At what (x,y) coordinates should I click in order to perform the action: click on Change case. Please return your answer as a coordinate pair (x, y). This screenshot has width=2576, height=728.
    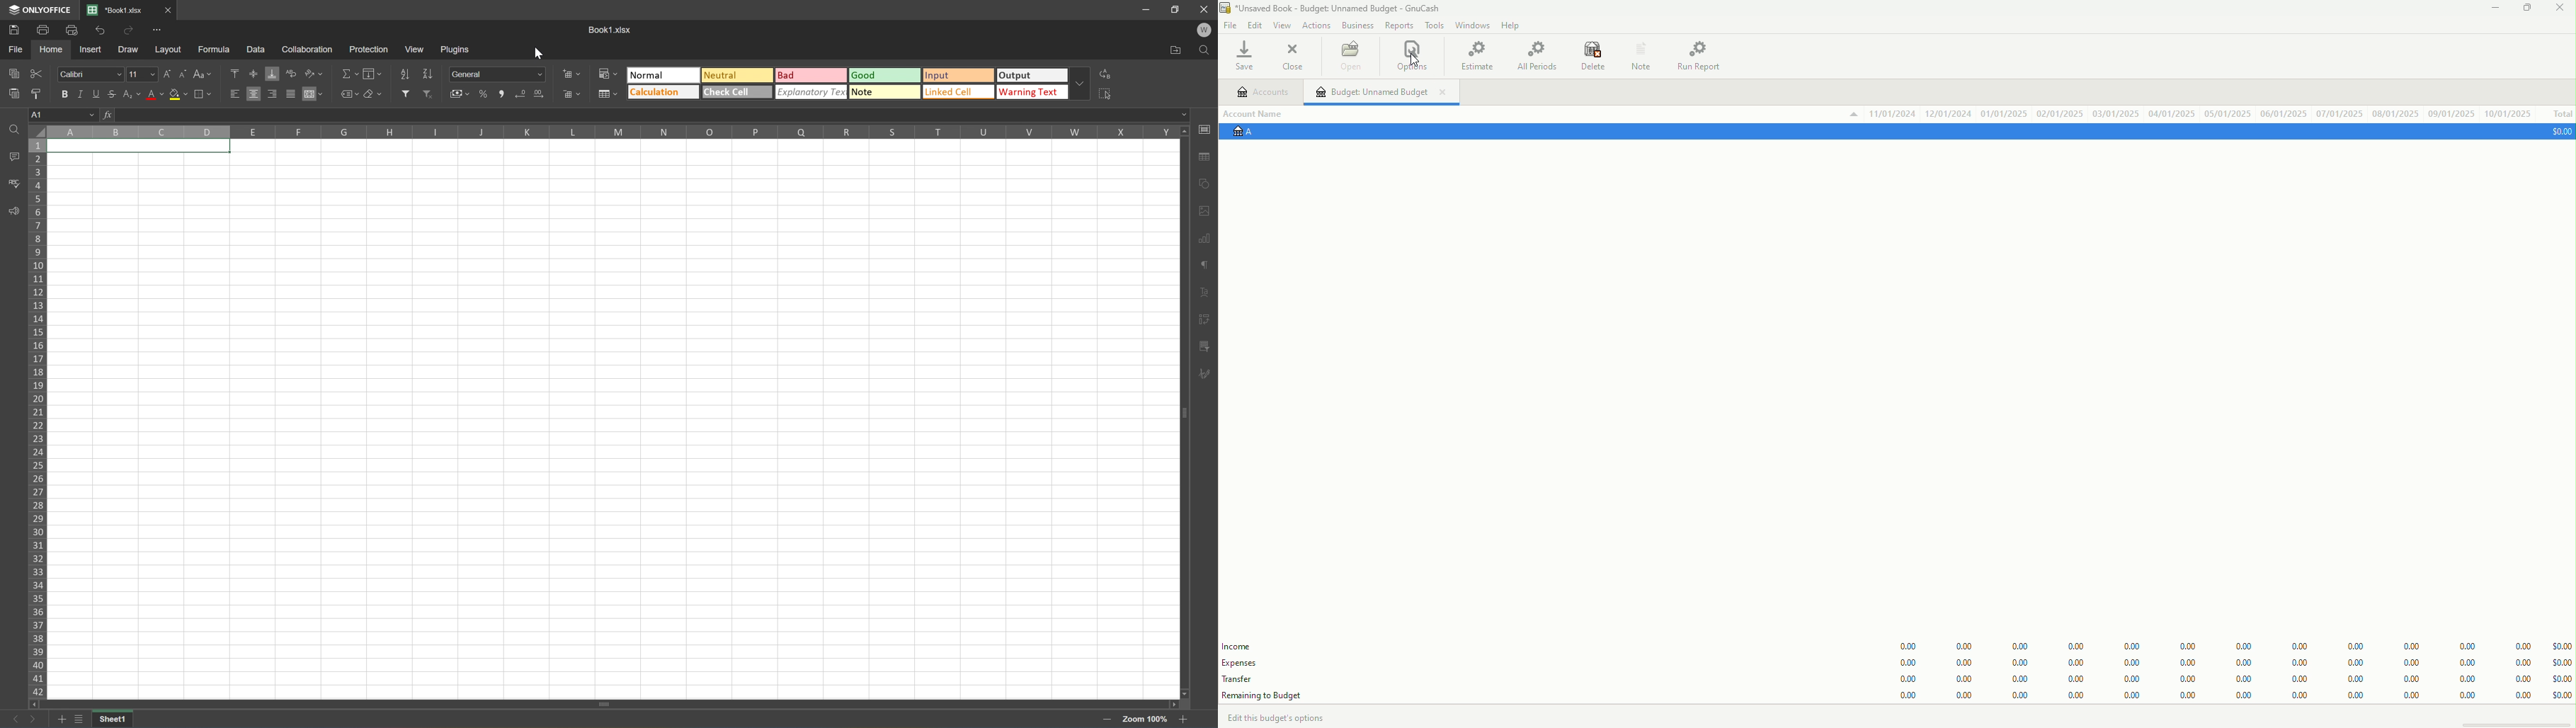
    Looking at the image, I should click on (201, 74).